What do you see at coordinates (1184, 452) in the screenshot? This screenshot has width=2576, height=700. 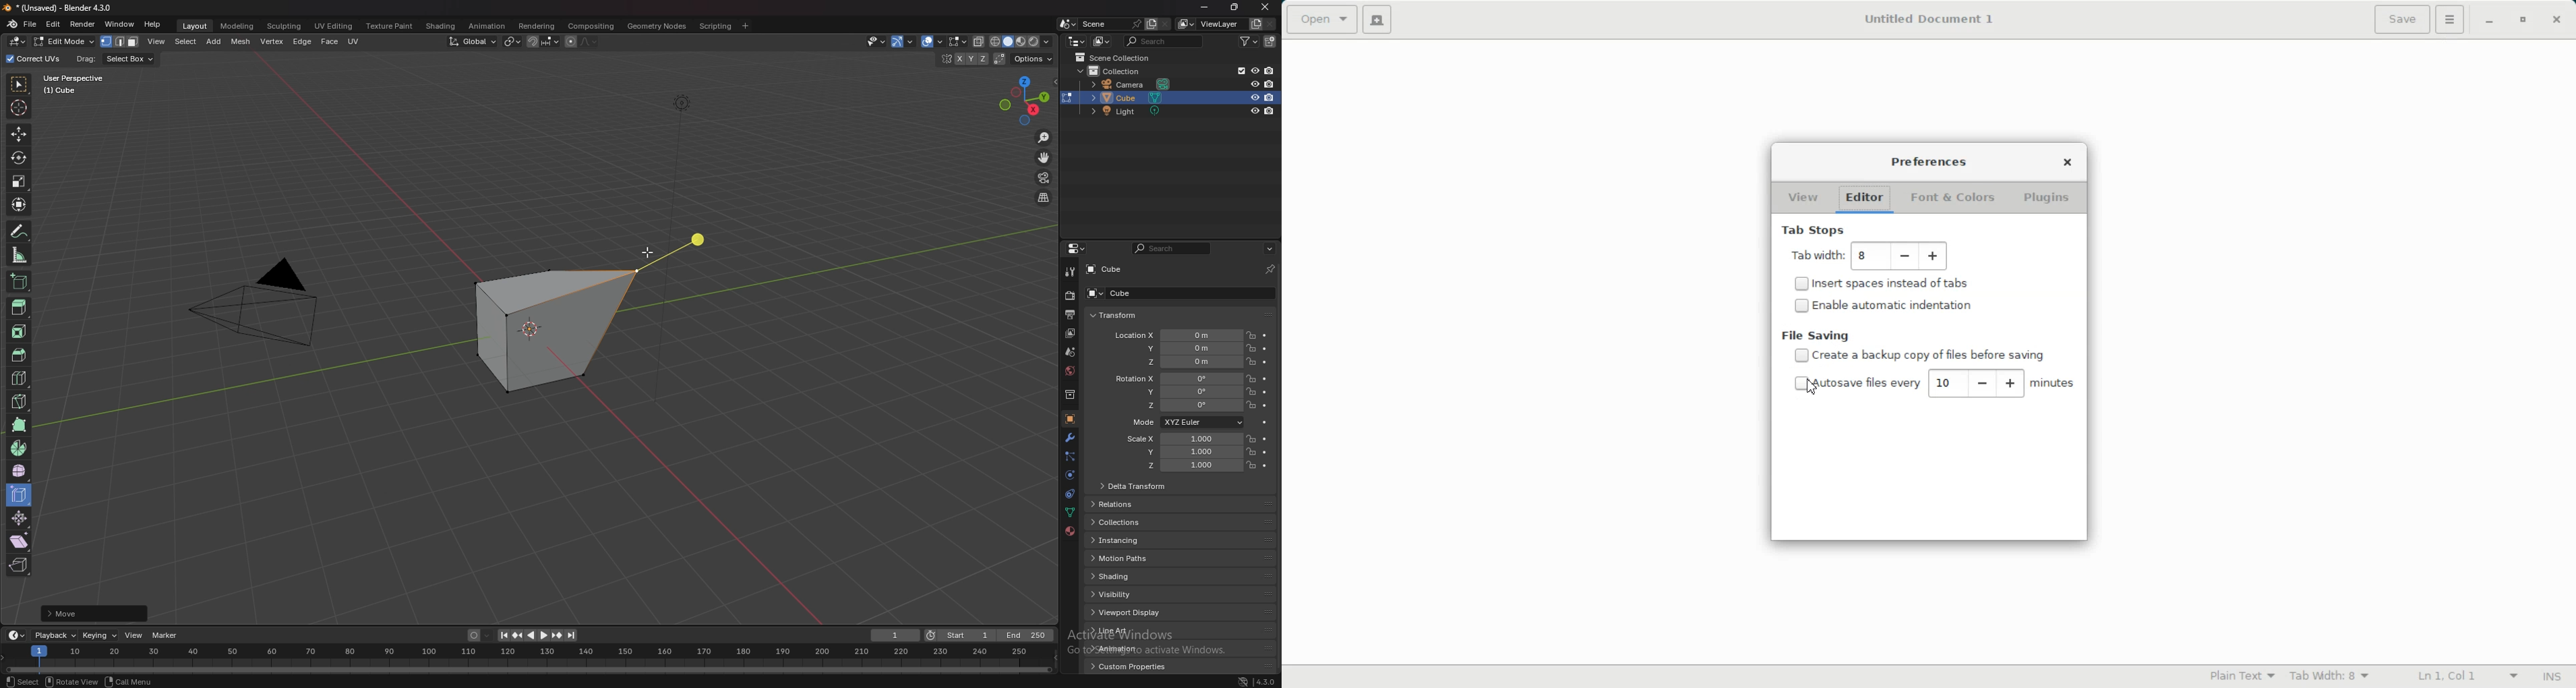 I see `scale y` at bounding box center [1184, 452].